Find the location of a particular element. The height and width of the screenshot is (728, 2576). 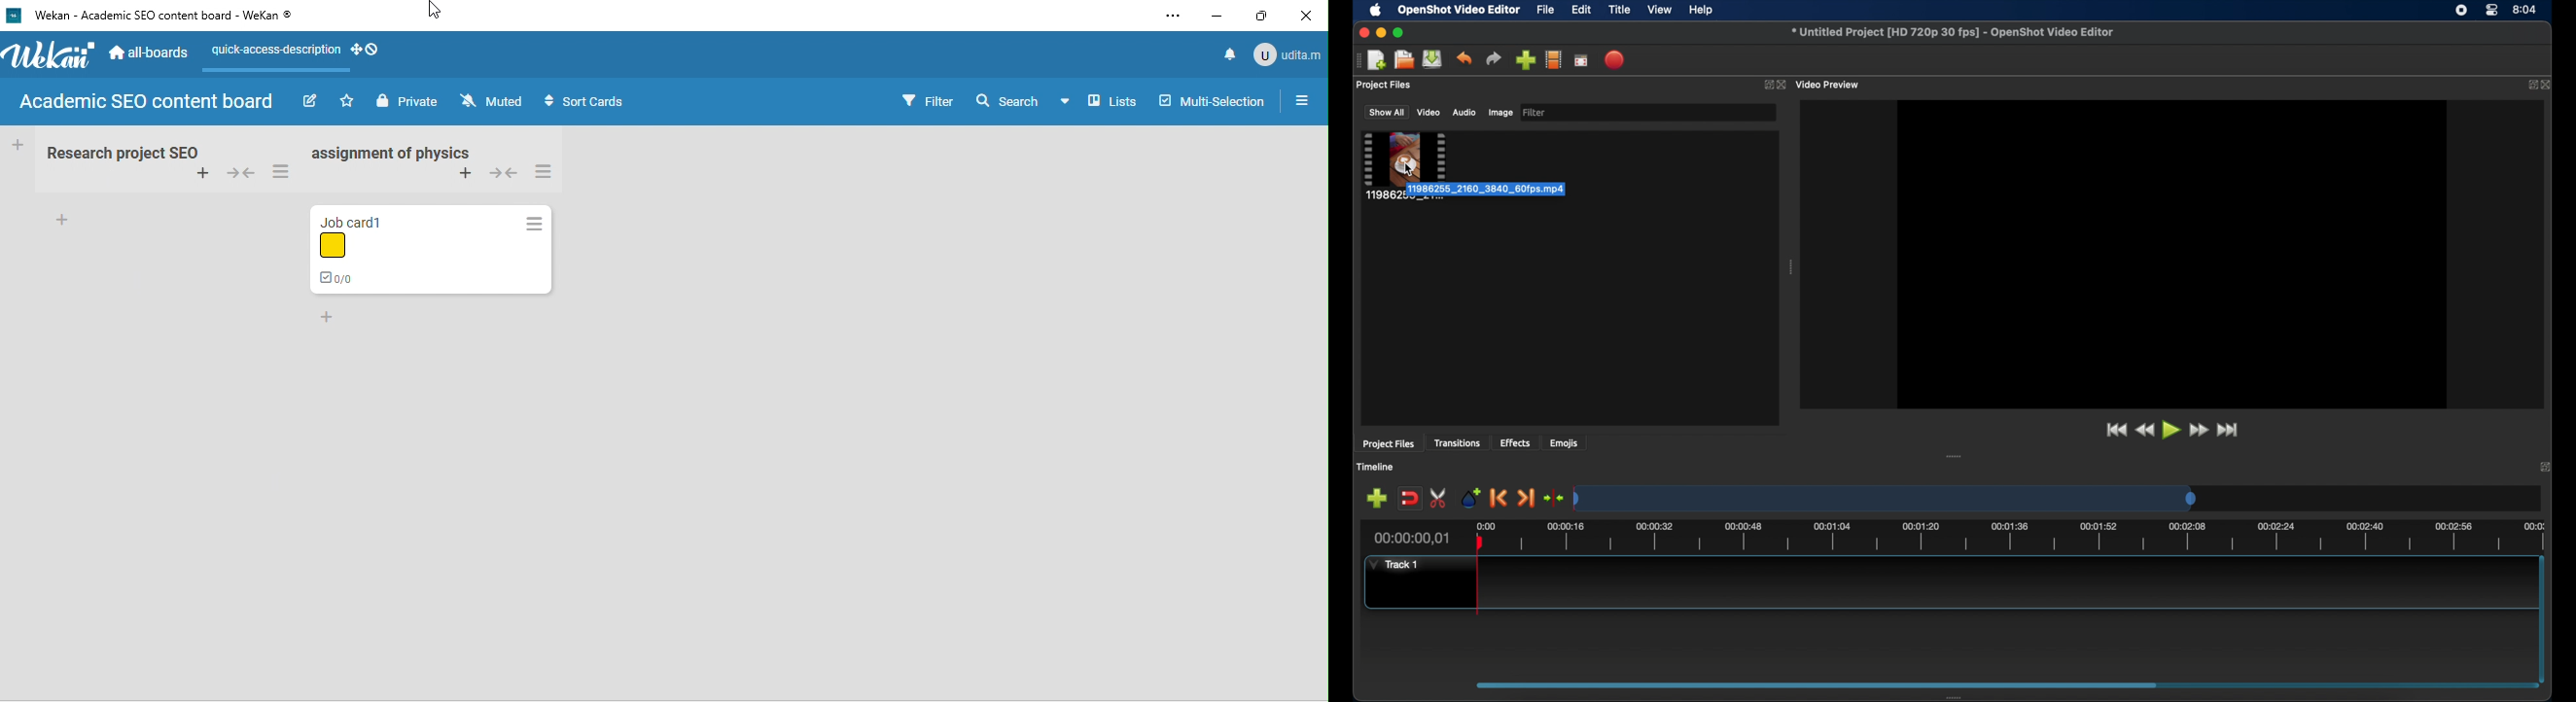

quick access description is located at coordinates (277, 50).